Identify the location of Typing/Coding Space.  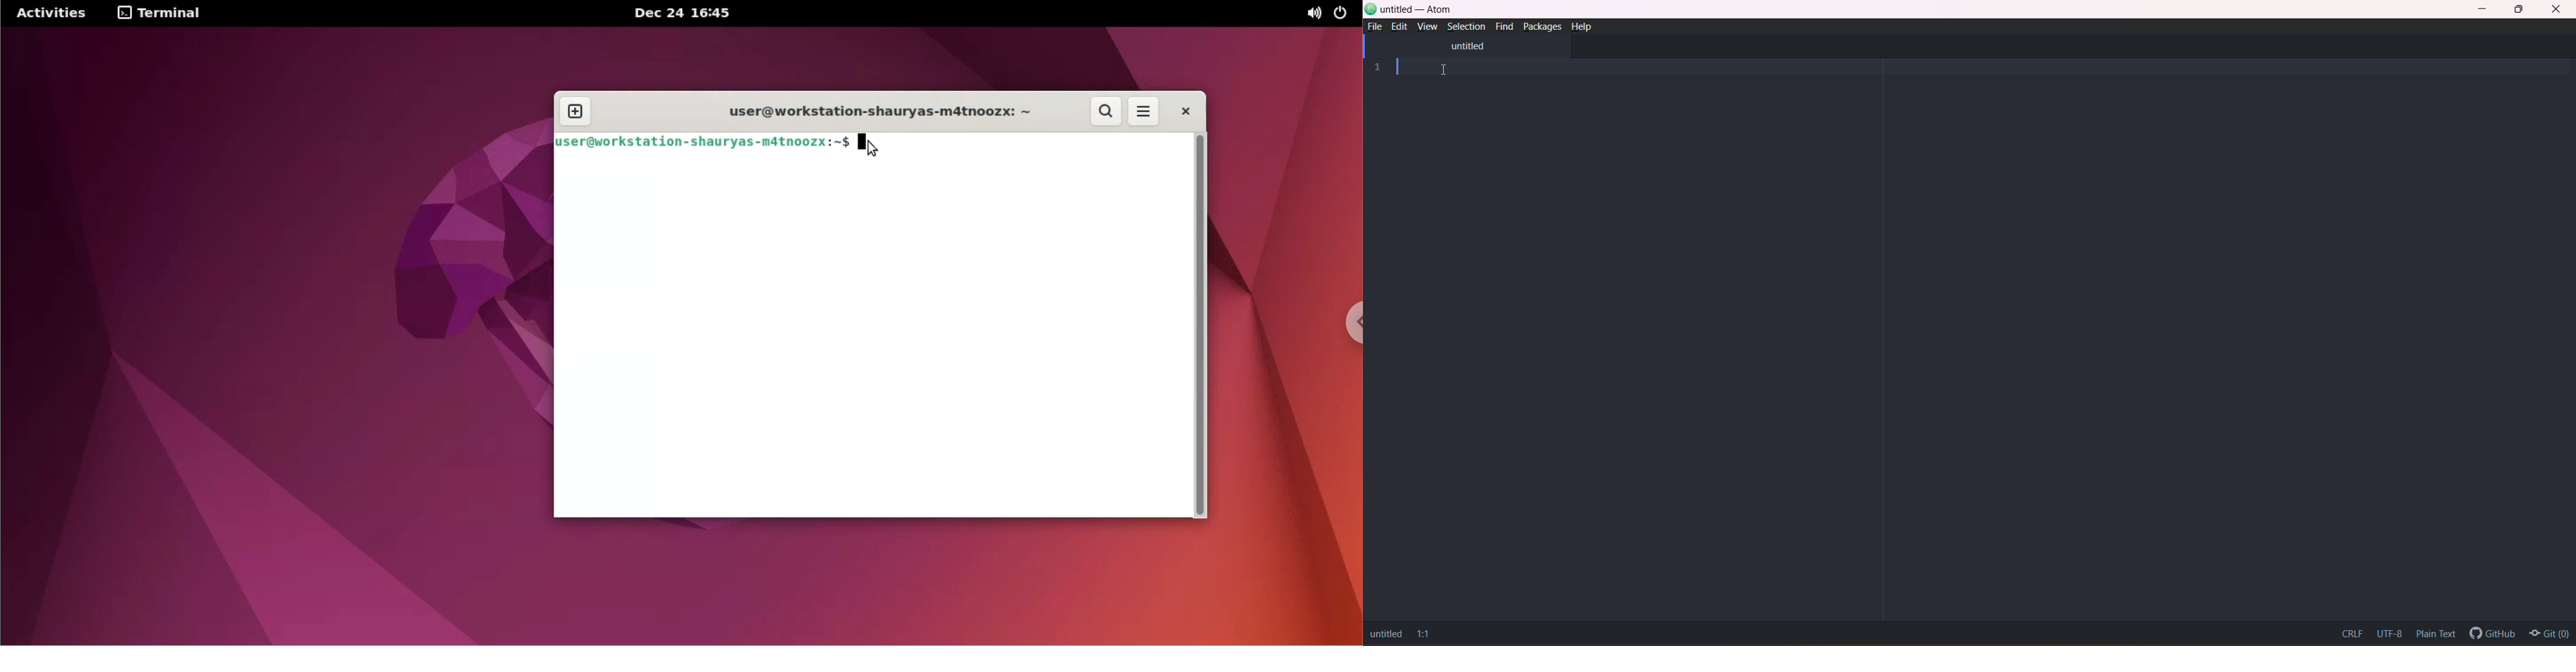
(1985, 336).